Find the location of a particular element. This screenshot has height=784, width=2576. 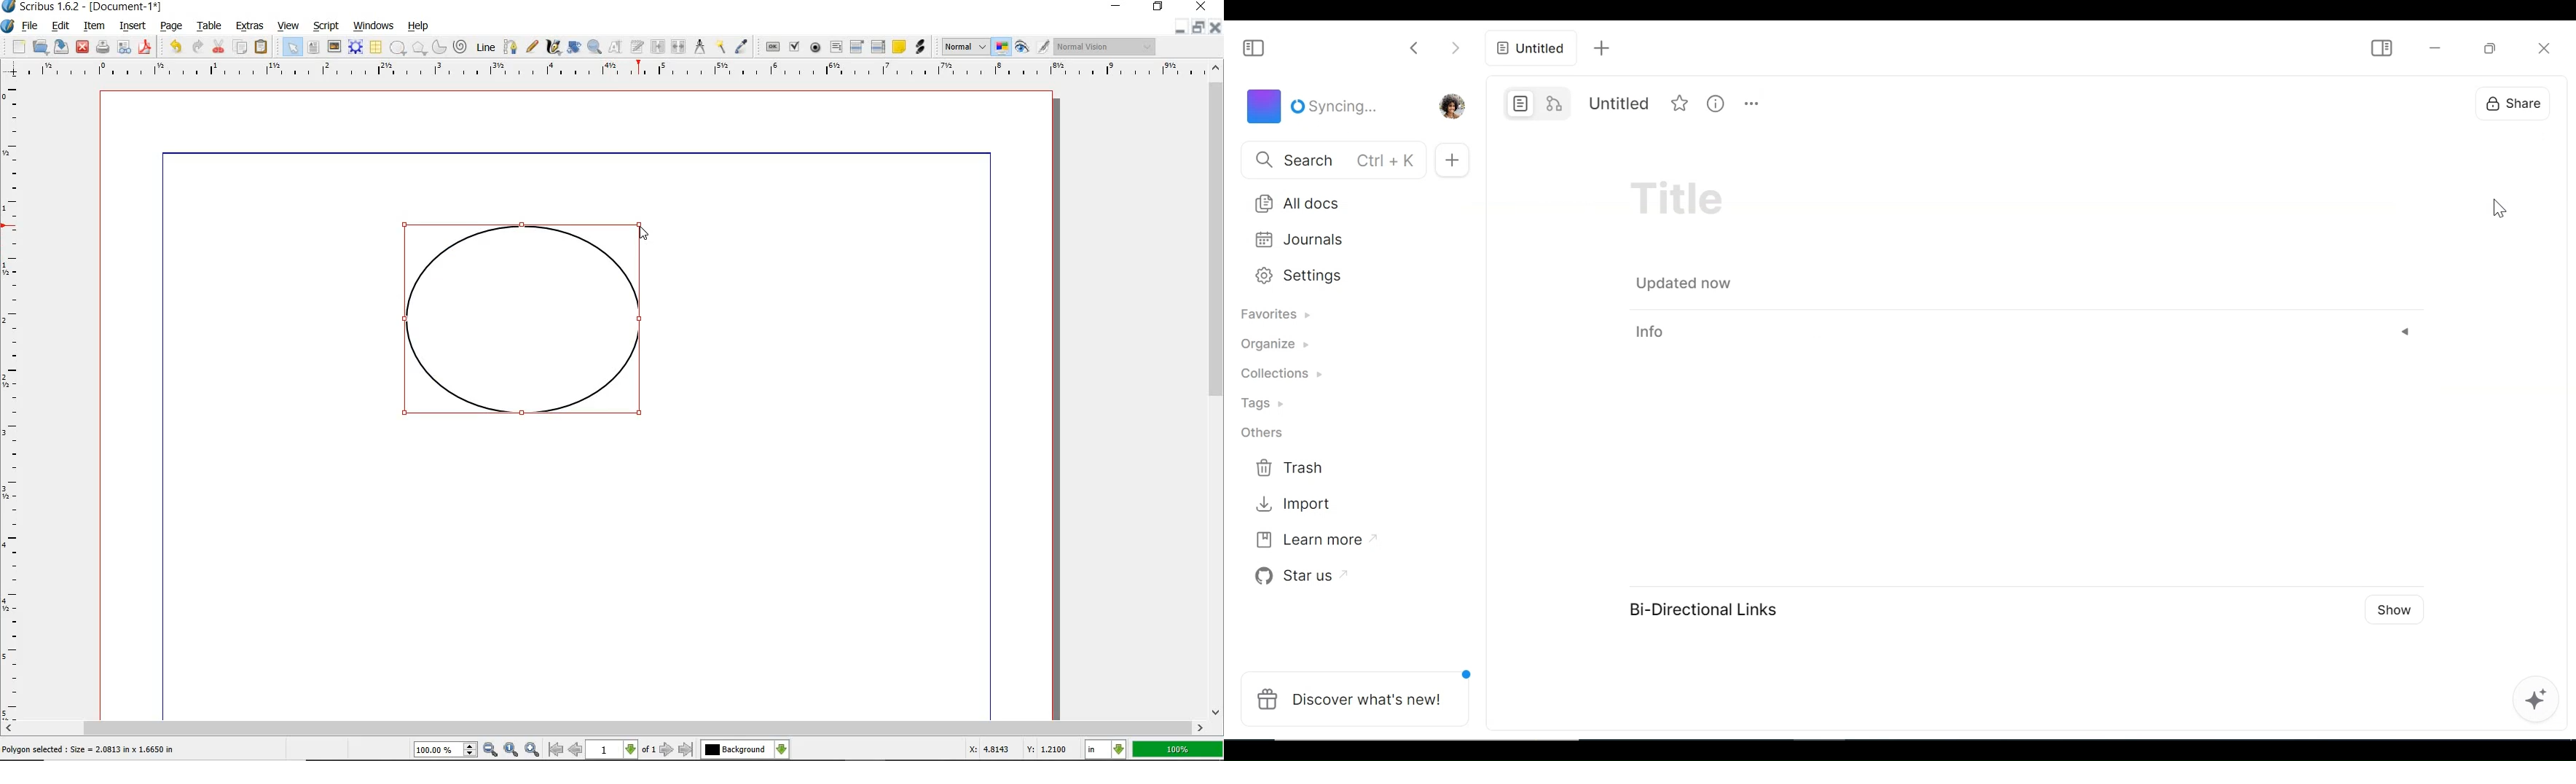

zoom in is located at coordinates (533, 749).